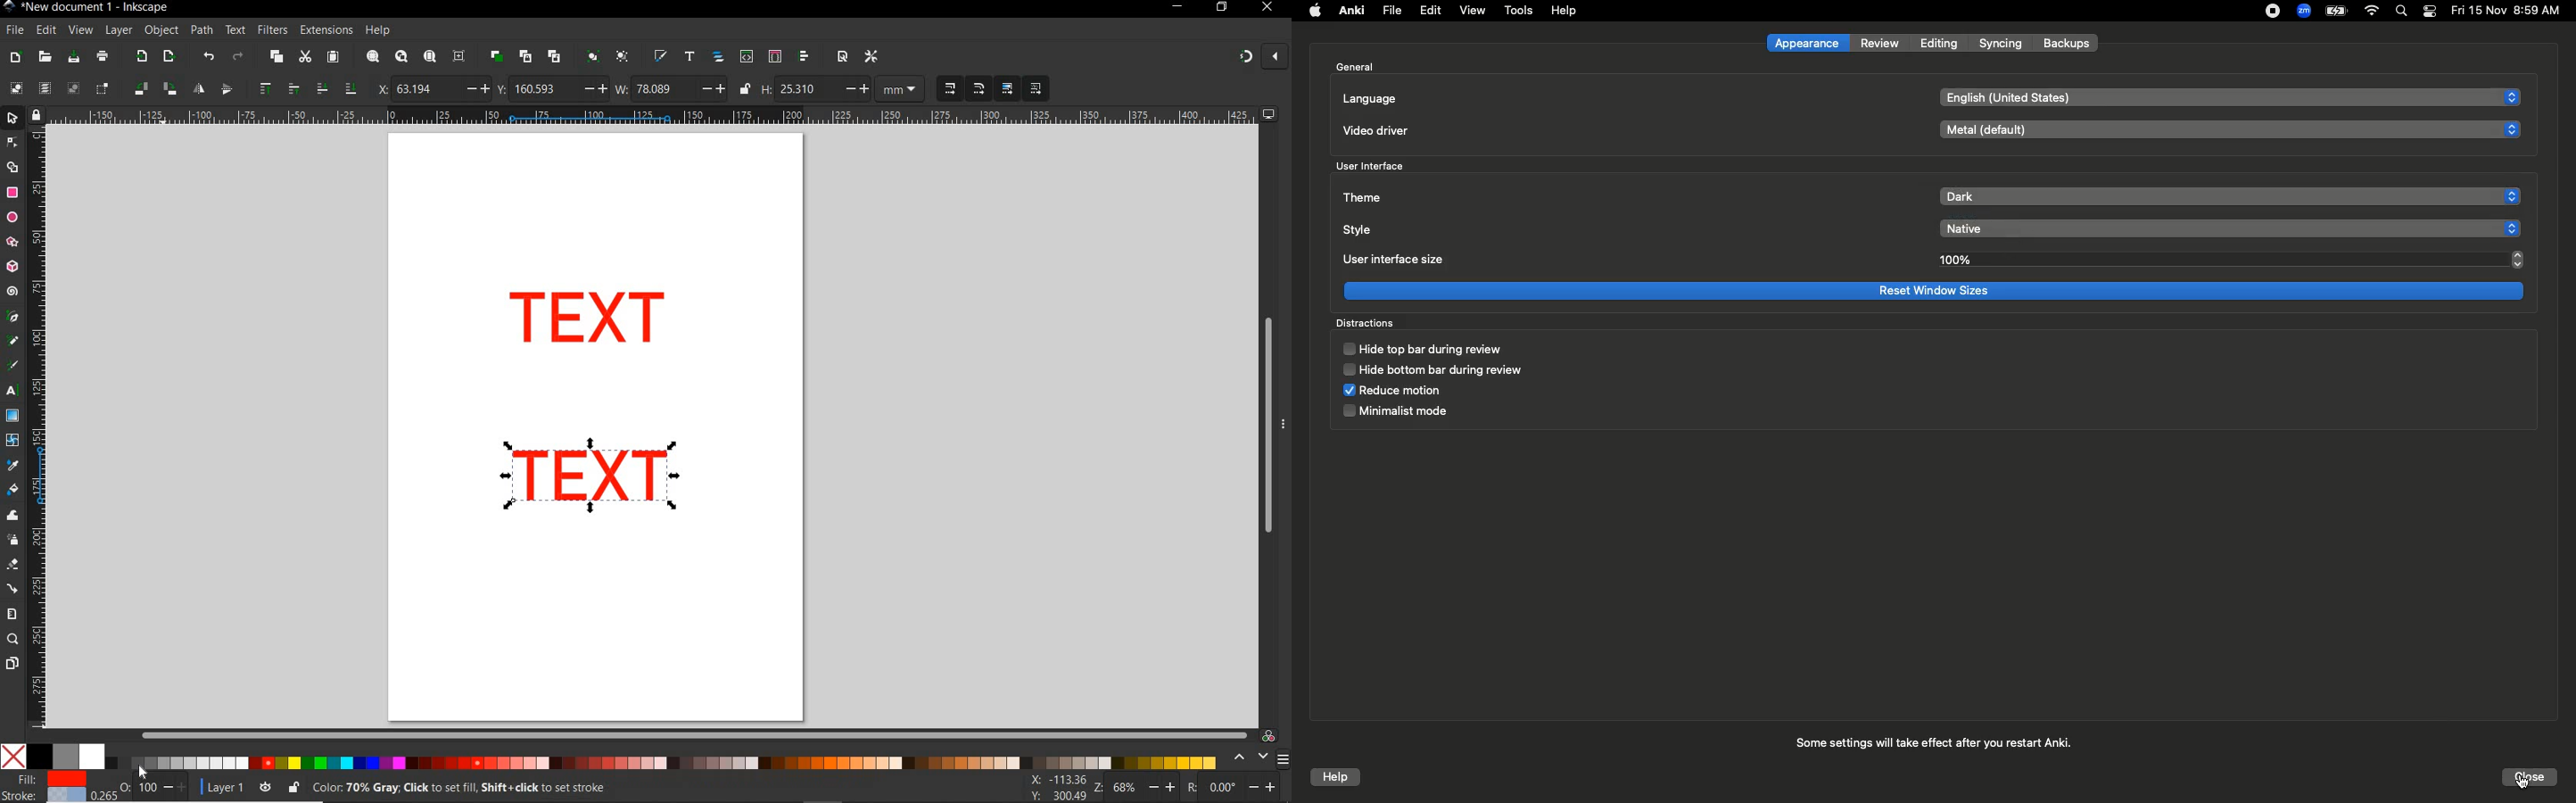 This screenshot has width=2576, height=812. What do you see at coordinates (462, 55) in the screenshot?
I see `zoom center page` at bounding box center [462, 55].